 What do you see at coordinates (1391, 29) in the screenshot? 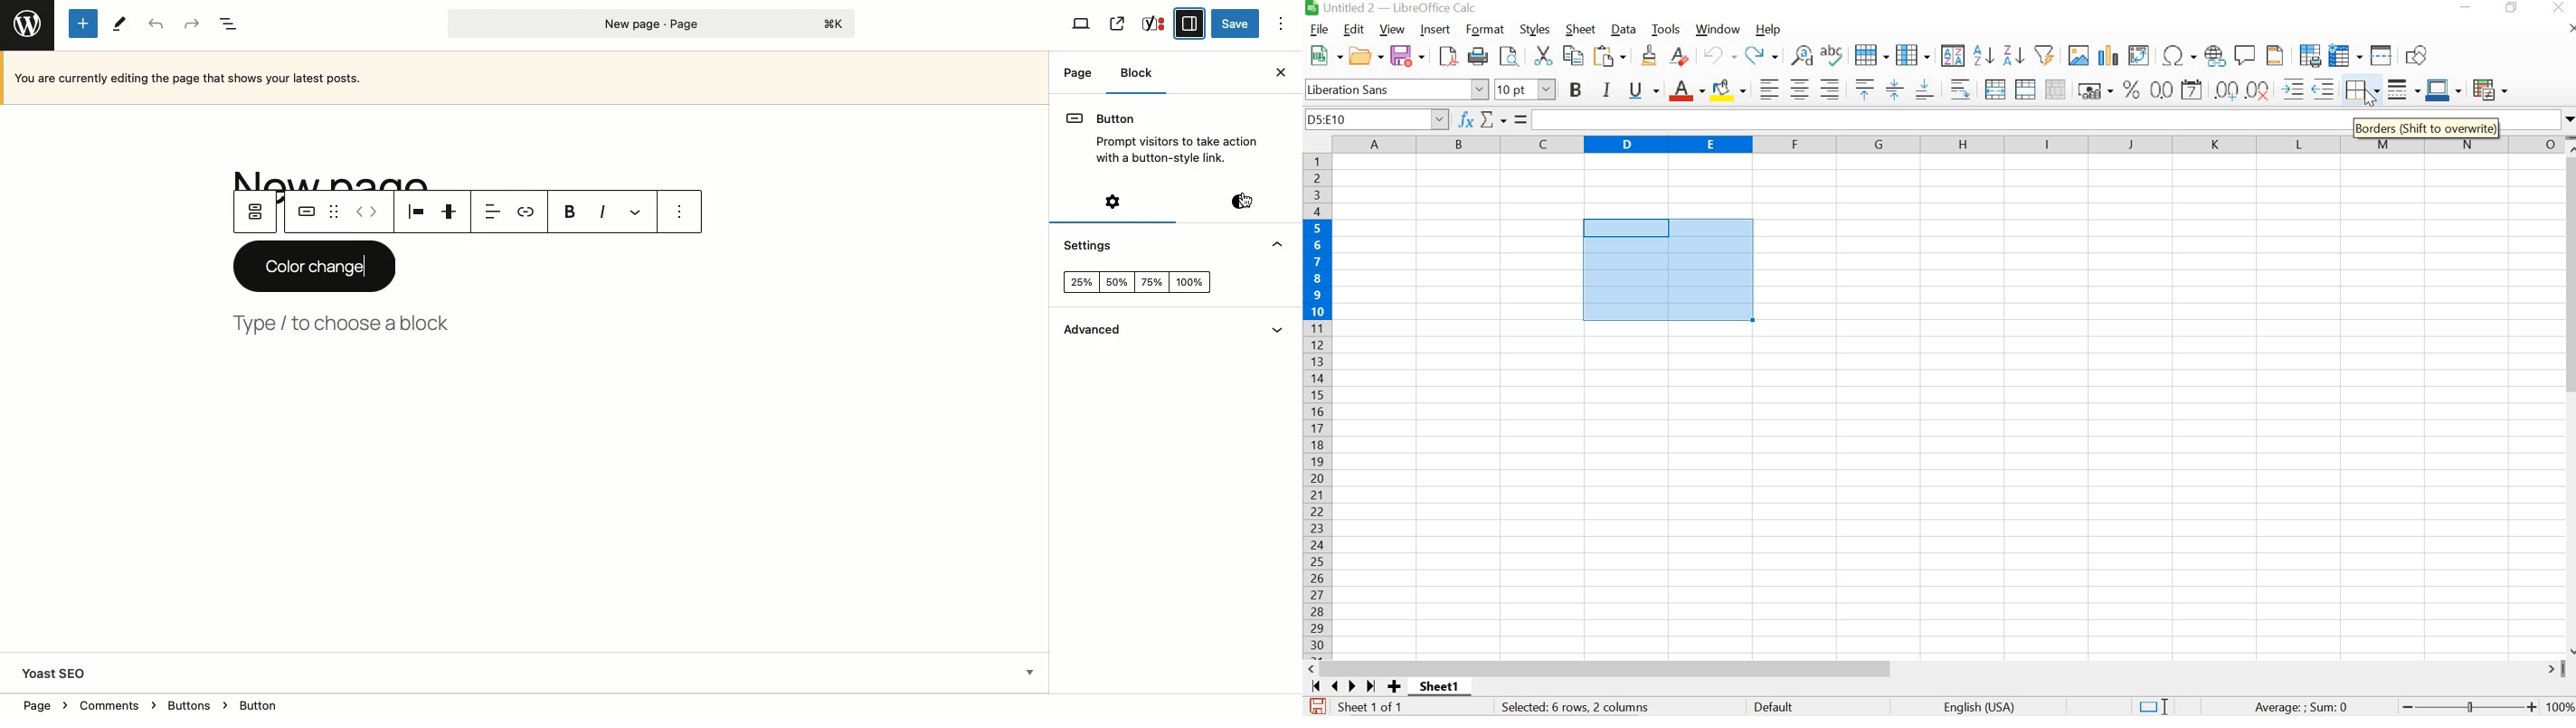
I see `VIEW` at bounding box center [1391, 29].